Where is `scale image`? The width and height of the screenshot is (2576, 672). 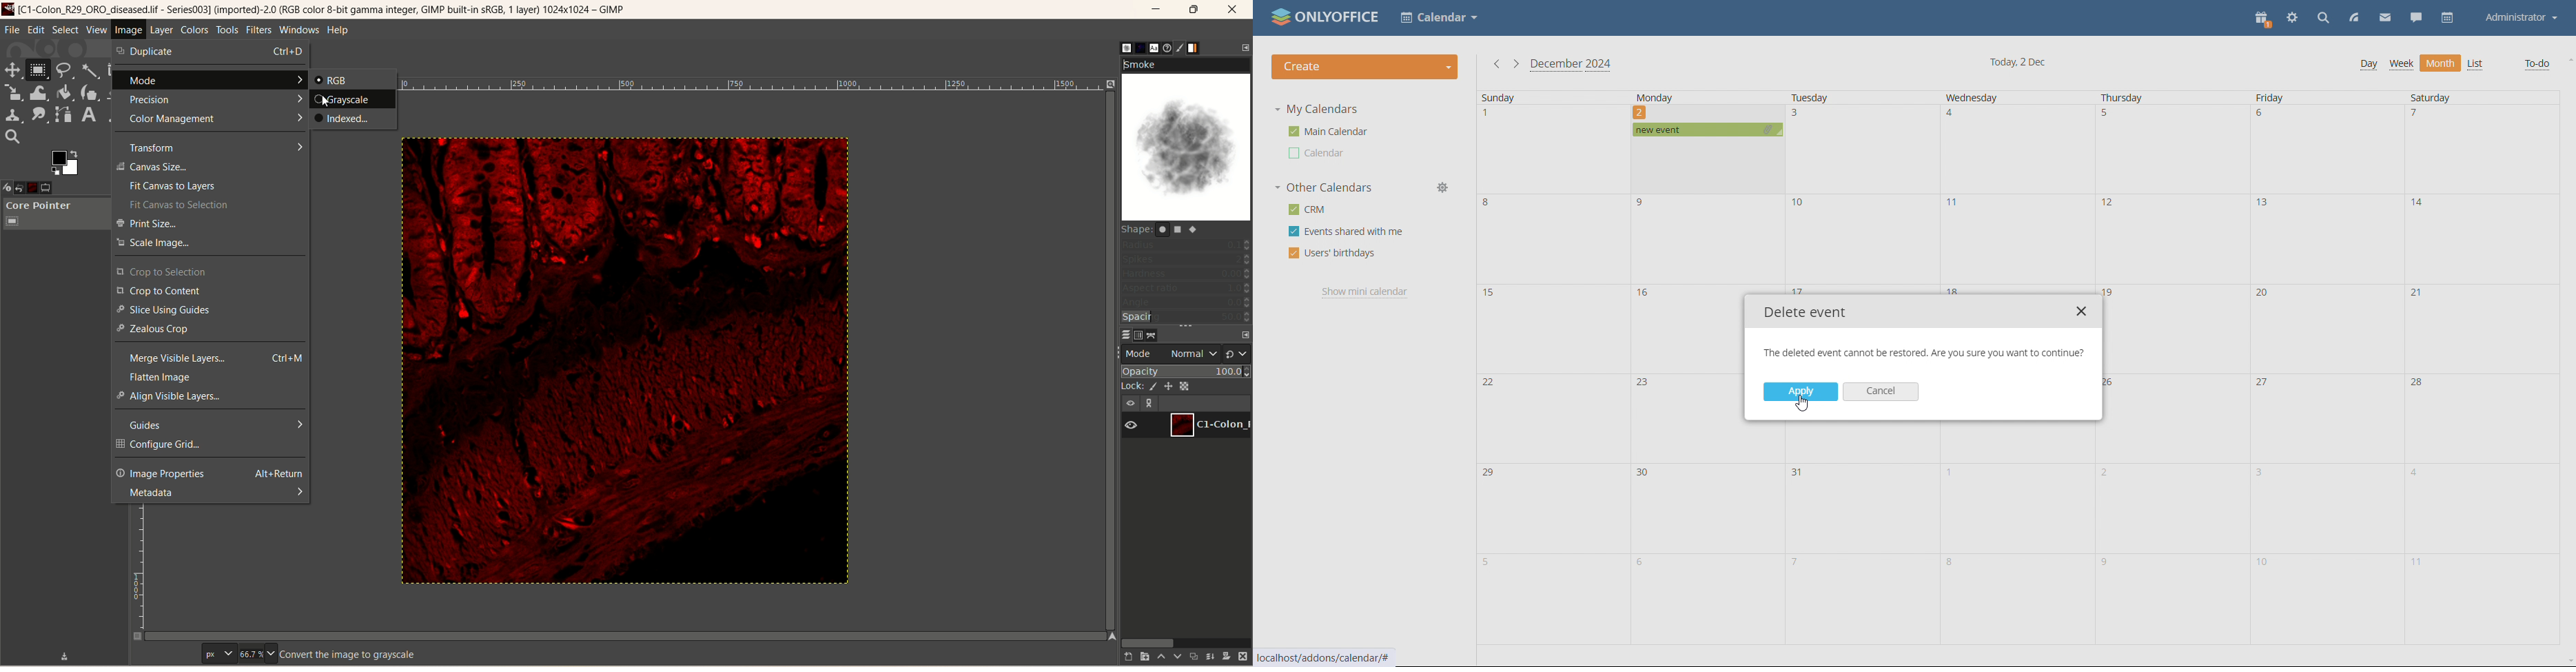
scale image is located at coordinates (209, 243).